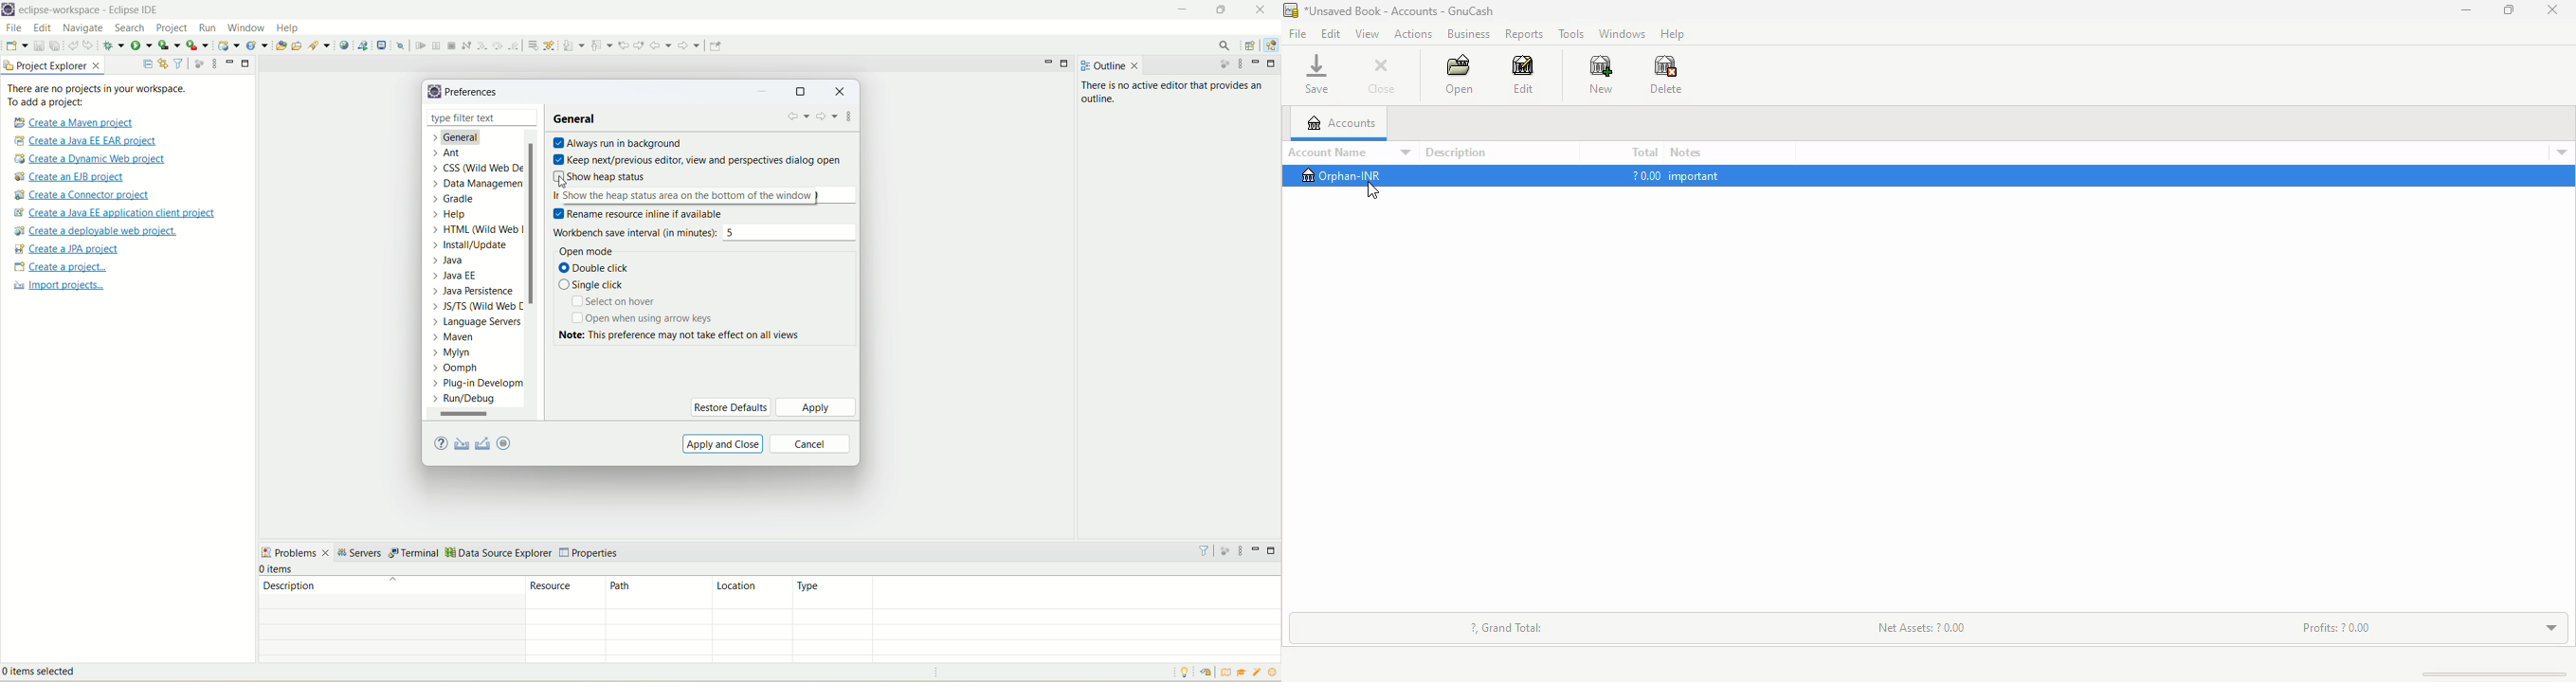 This screenshot has height=700, width=2576. What do you see at coordinates (1274, 551) in the screenshot?
I see `maximize` at bounding box center [1274, 551].